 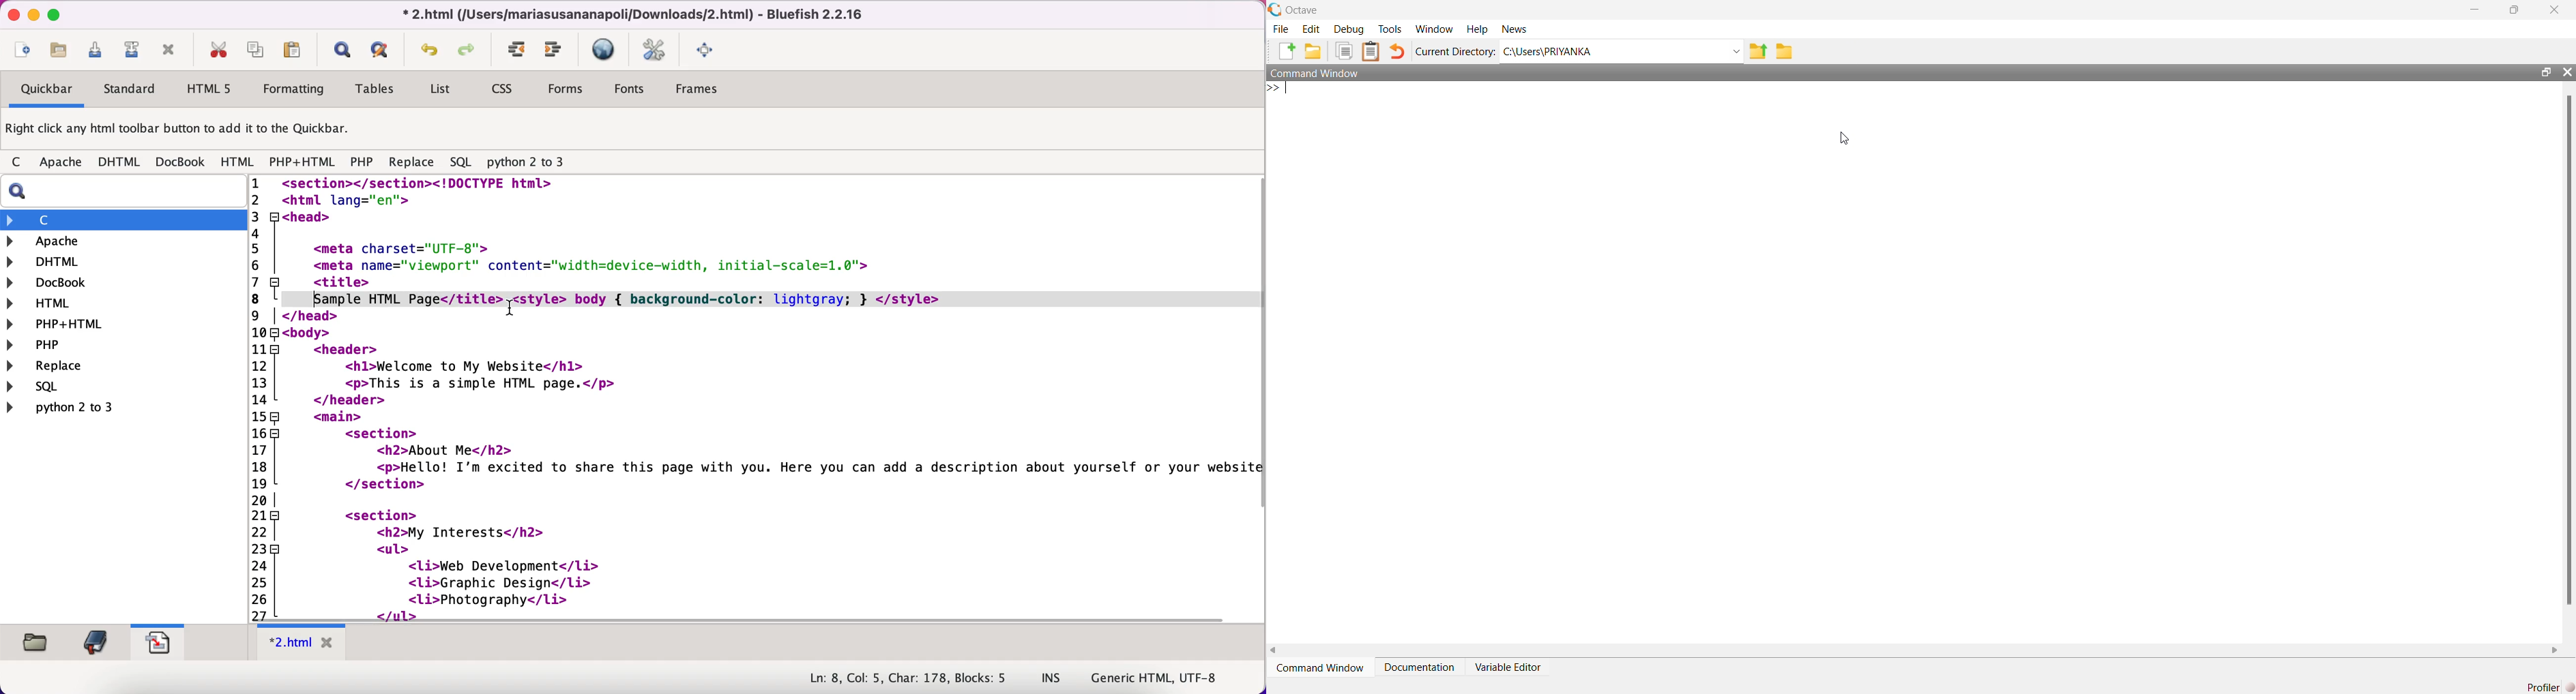 What do you see at coordinates (1435, 29) in the screenshot?
I see `Window` at bounding box center [1435, 29].